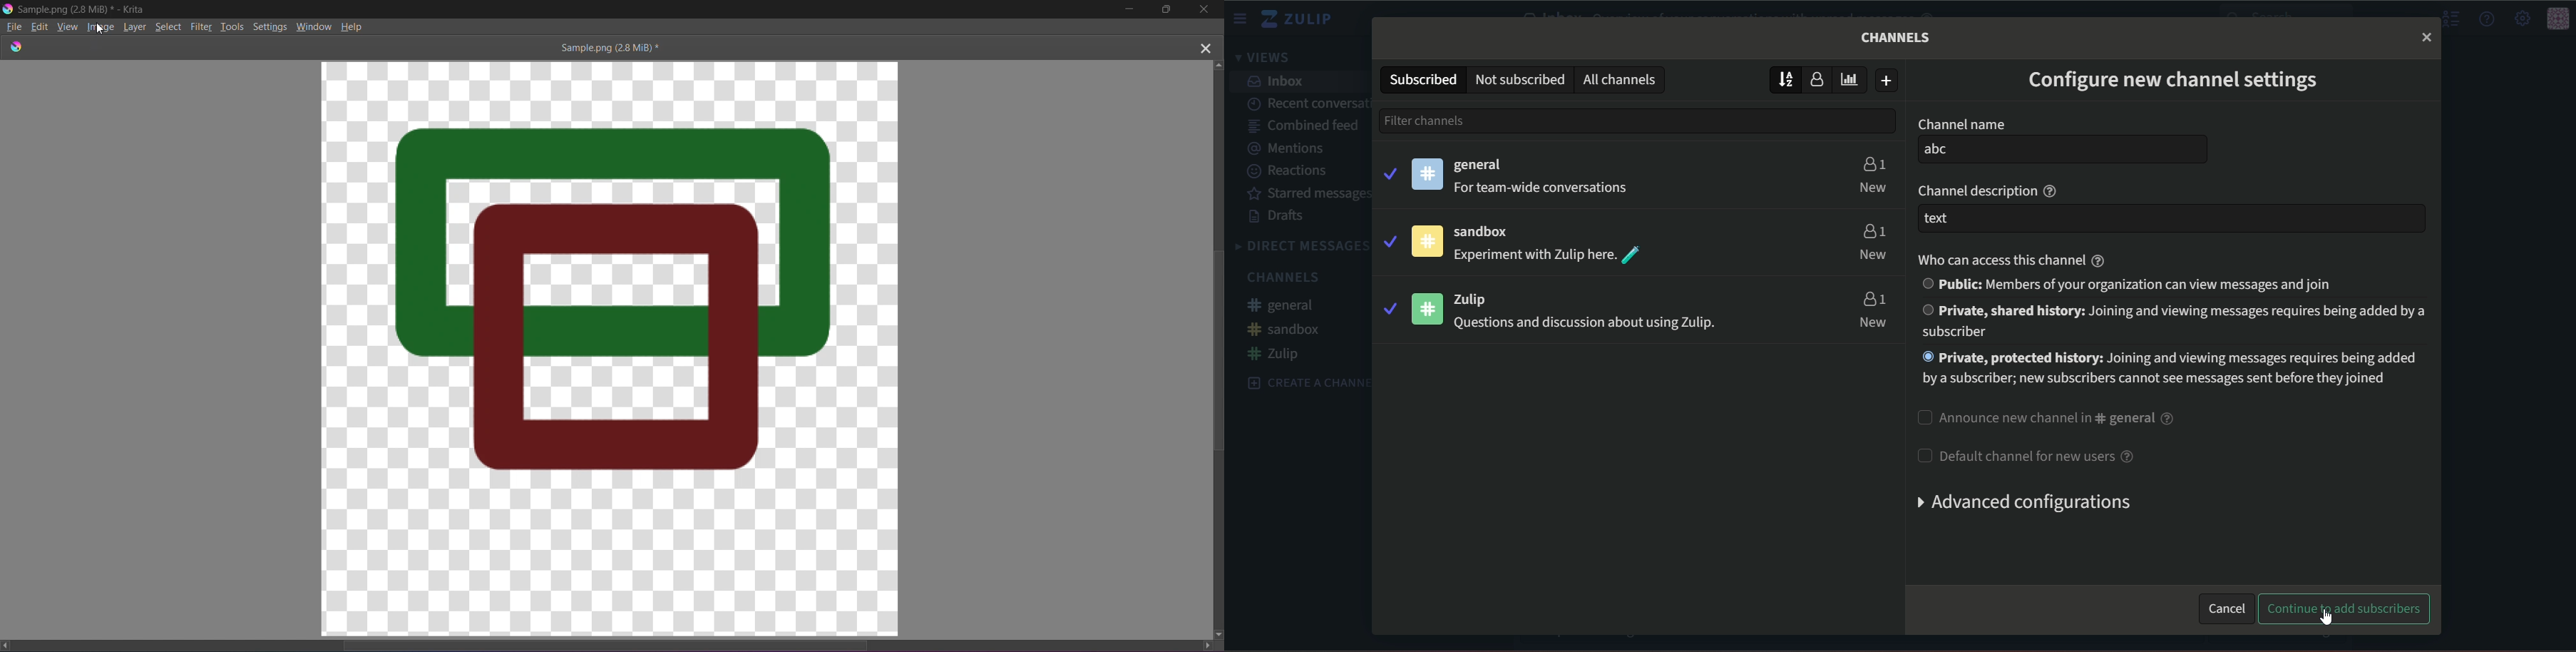 This screenshot has height=672, width=2576. What do you see at coordinates (2175, 372) in the screenshot?
I see ` Private, protected history: Joining and viewing messages requires being addedby a subscriber; new subscribers cannot see messages sent before they joined` at bounding box center [2175, 372].